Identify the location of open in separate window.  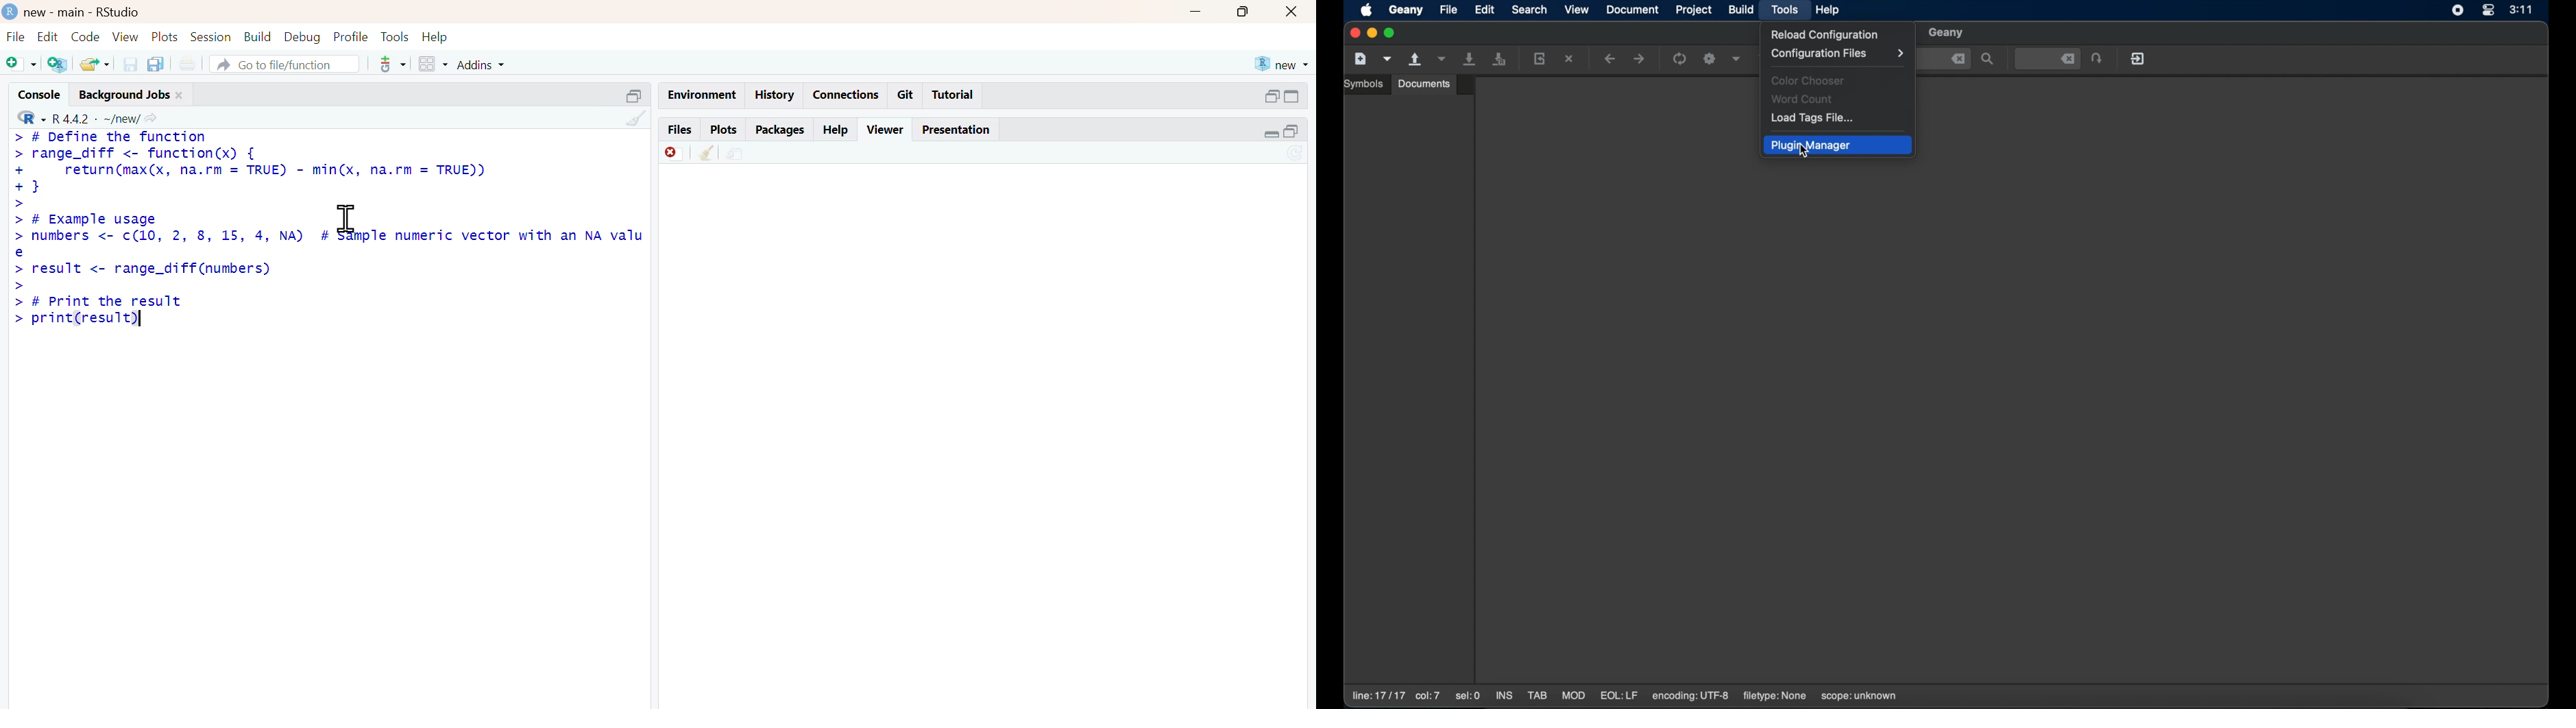
(1272, 96).